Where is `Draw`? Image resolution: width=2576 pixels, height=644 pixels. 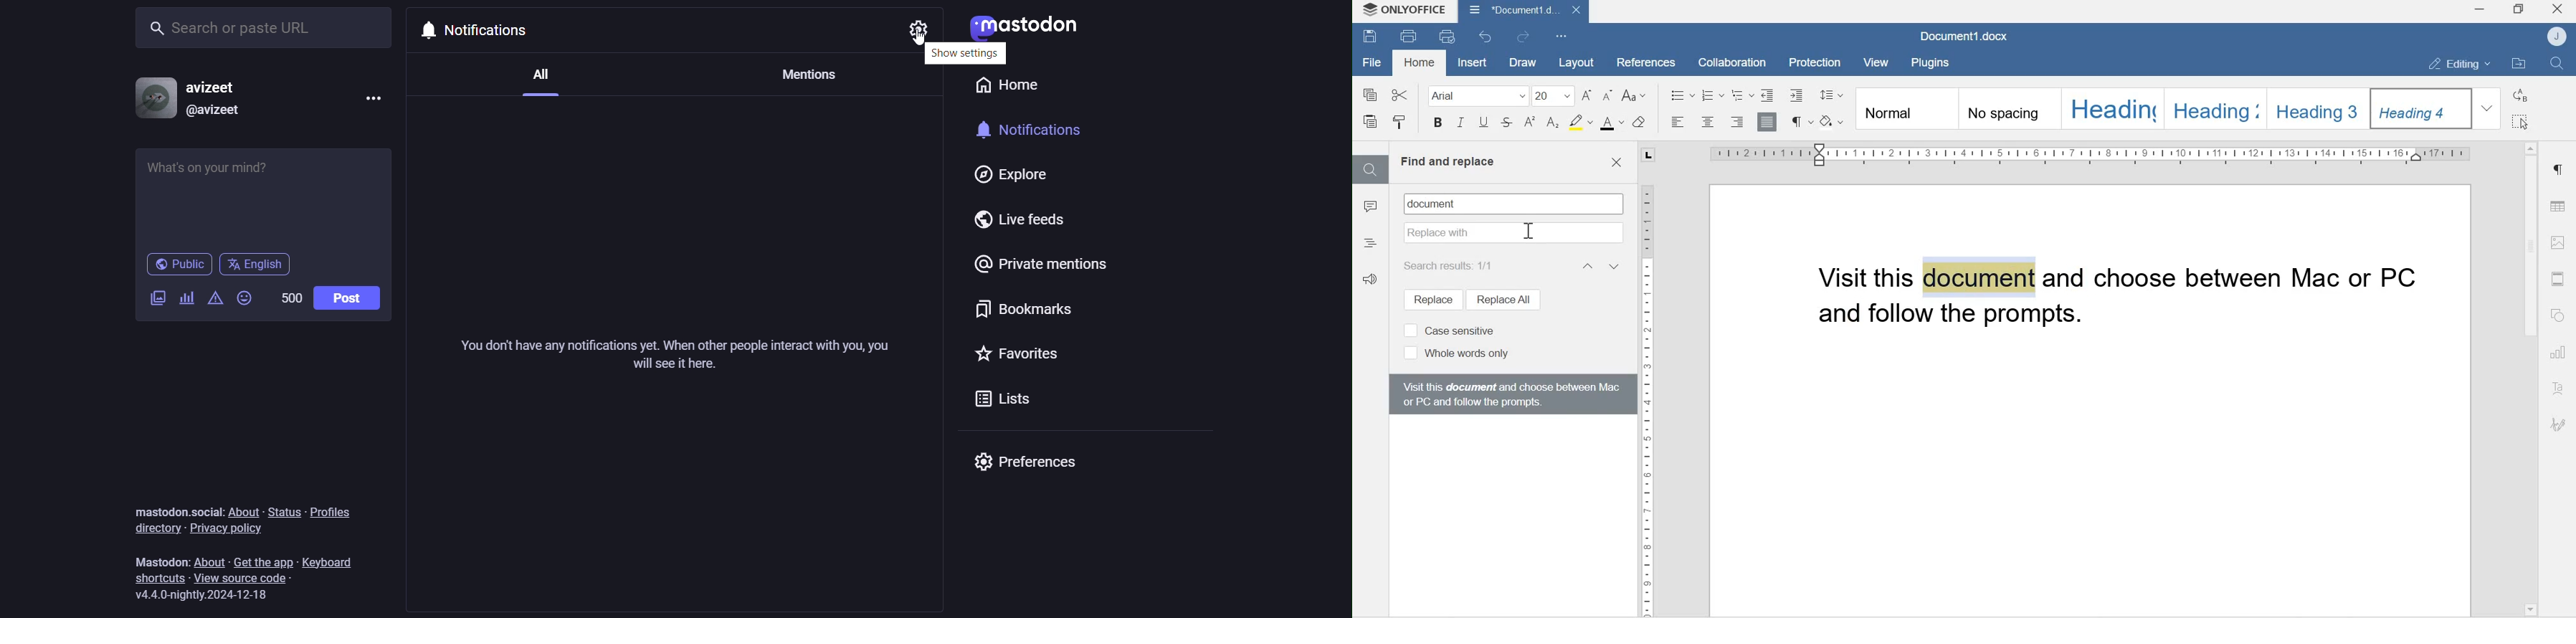
Draw is located at coordinates (1521, 63).